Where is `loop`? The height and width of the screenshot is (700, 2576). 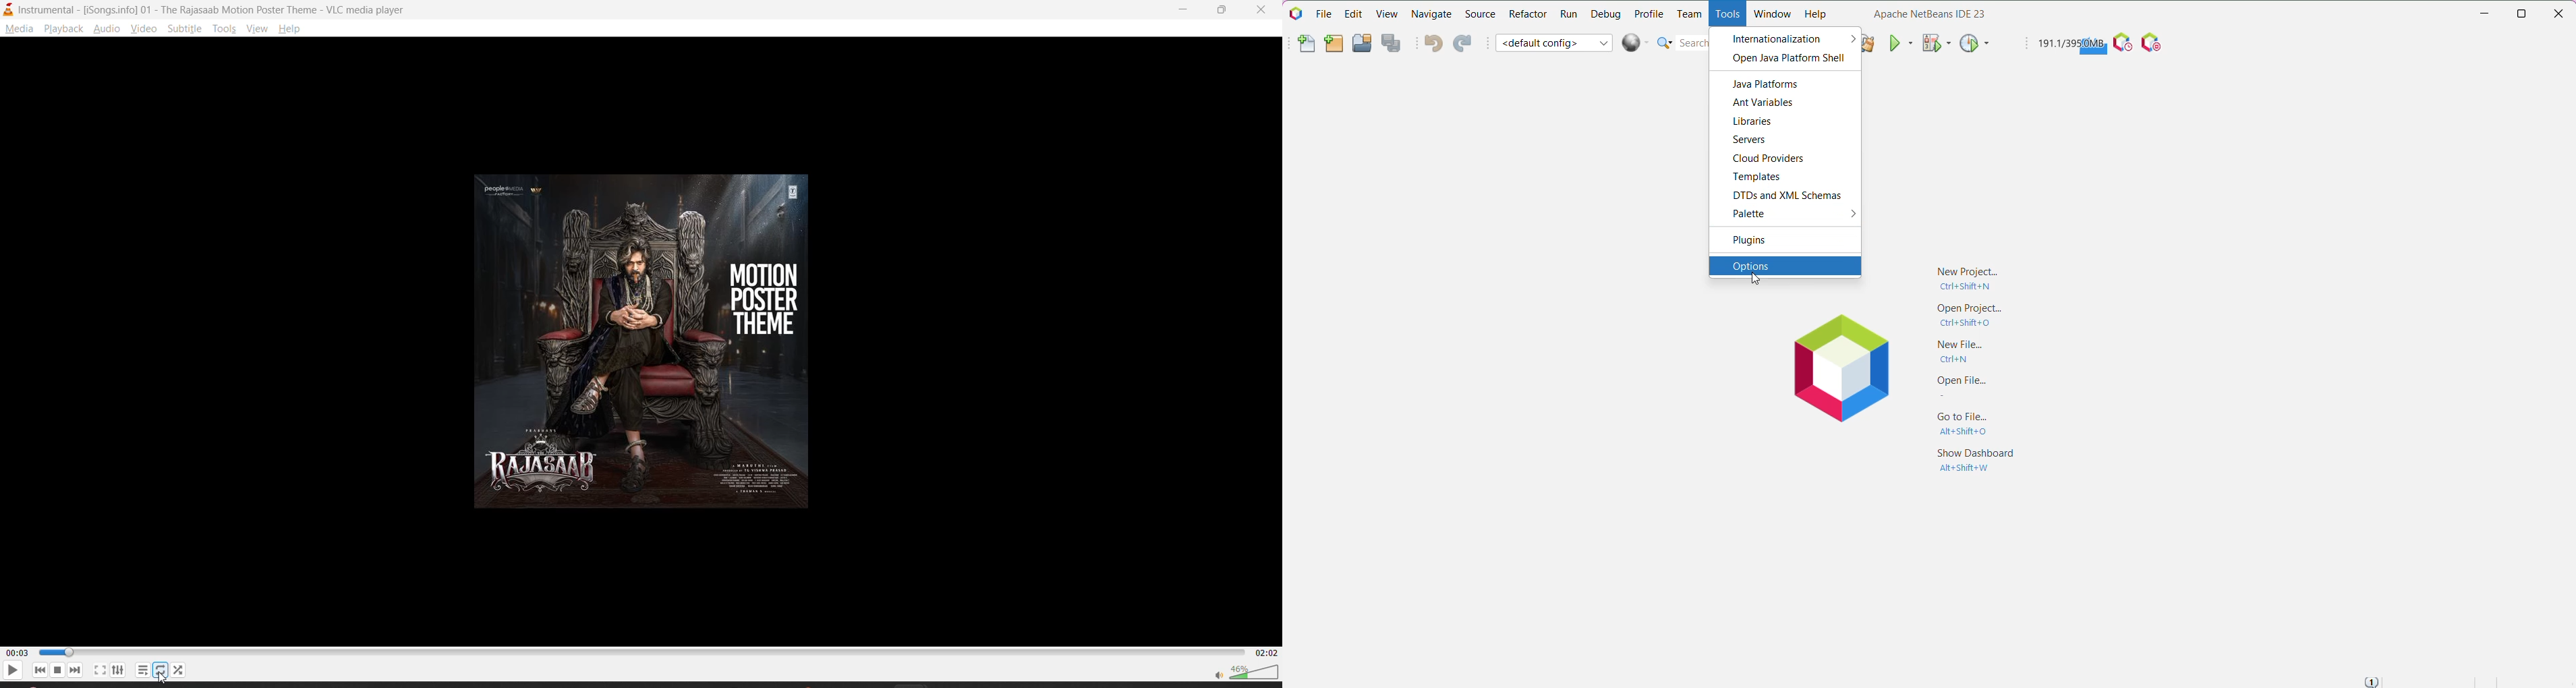 loop is located at coordinates (159, 669).